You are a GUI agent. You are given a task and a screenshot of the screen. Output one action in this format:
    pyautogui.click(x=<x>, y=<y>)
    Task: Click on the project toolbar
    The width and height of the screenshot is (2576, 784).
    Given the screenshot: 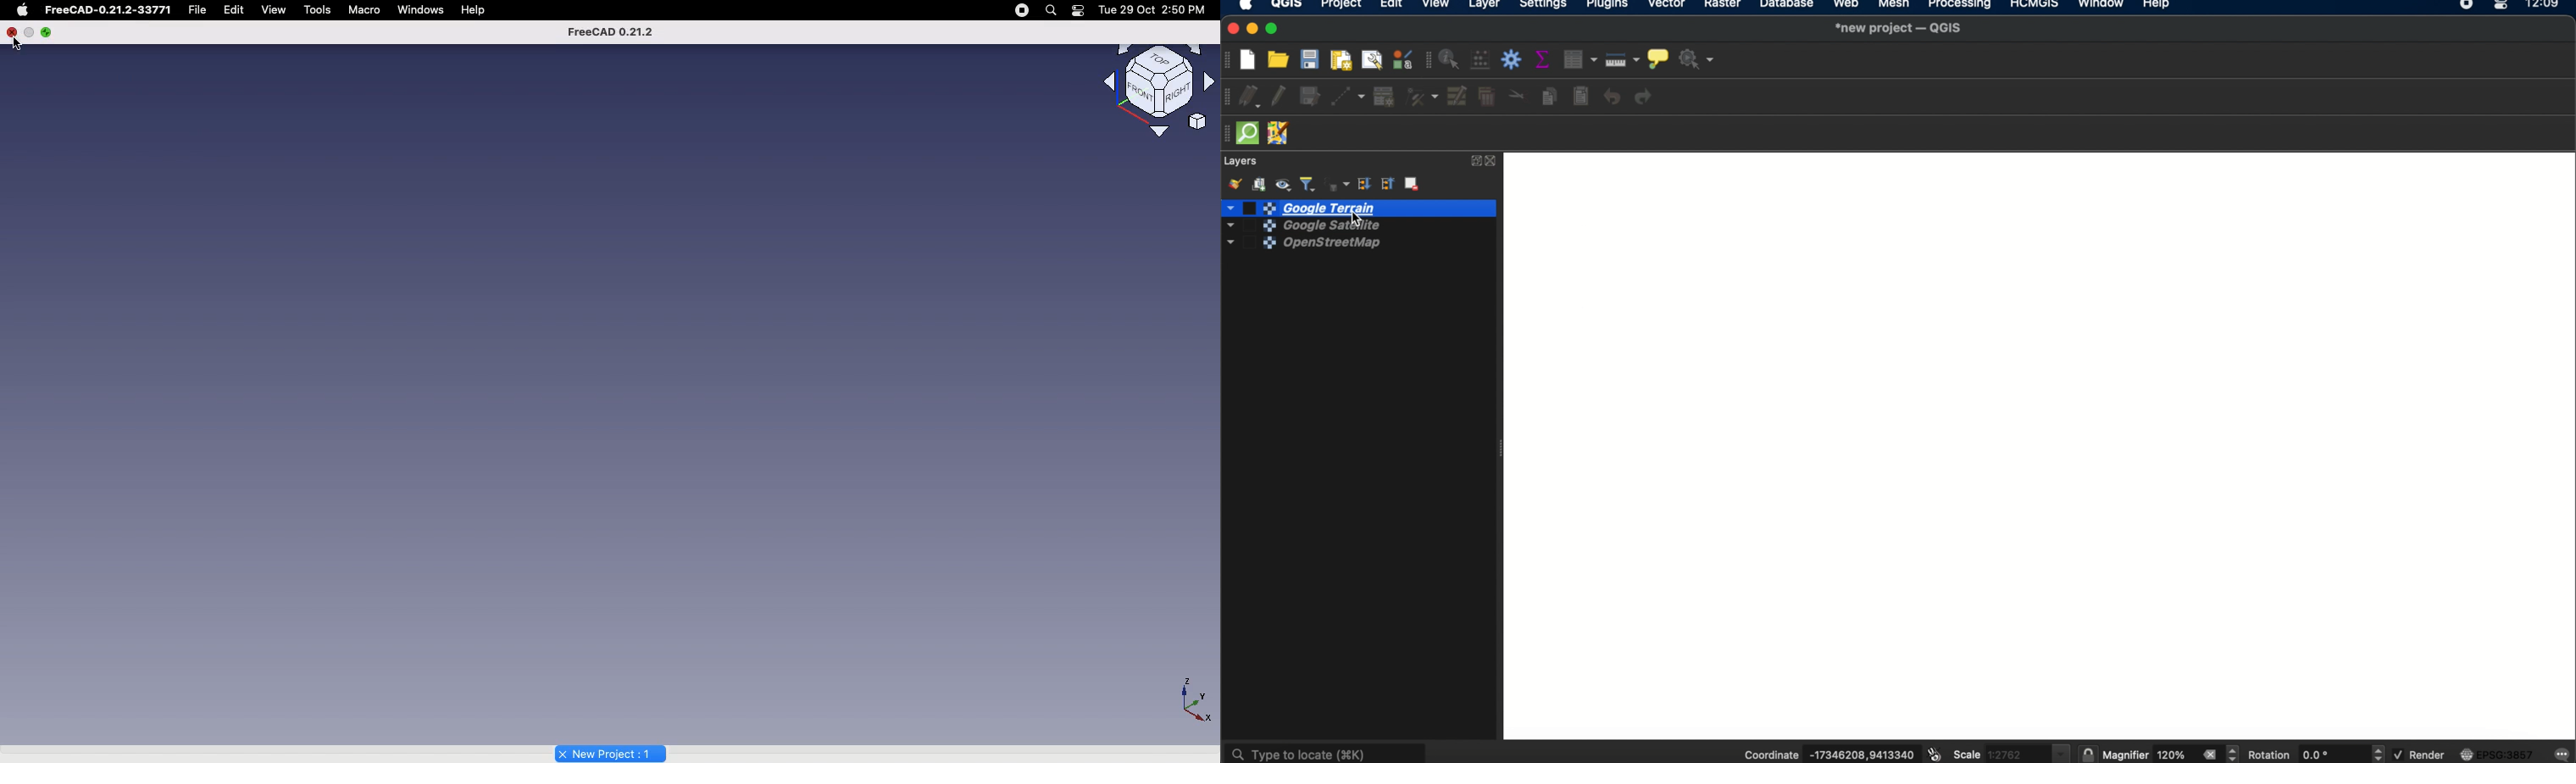 What is the action you would take?
    pyautogui.click(x=1229, y=60)
    